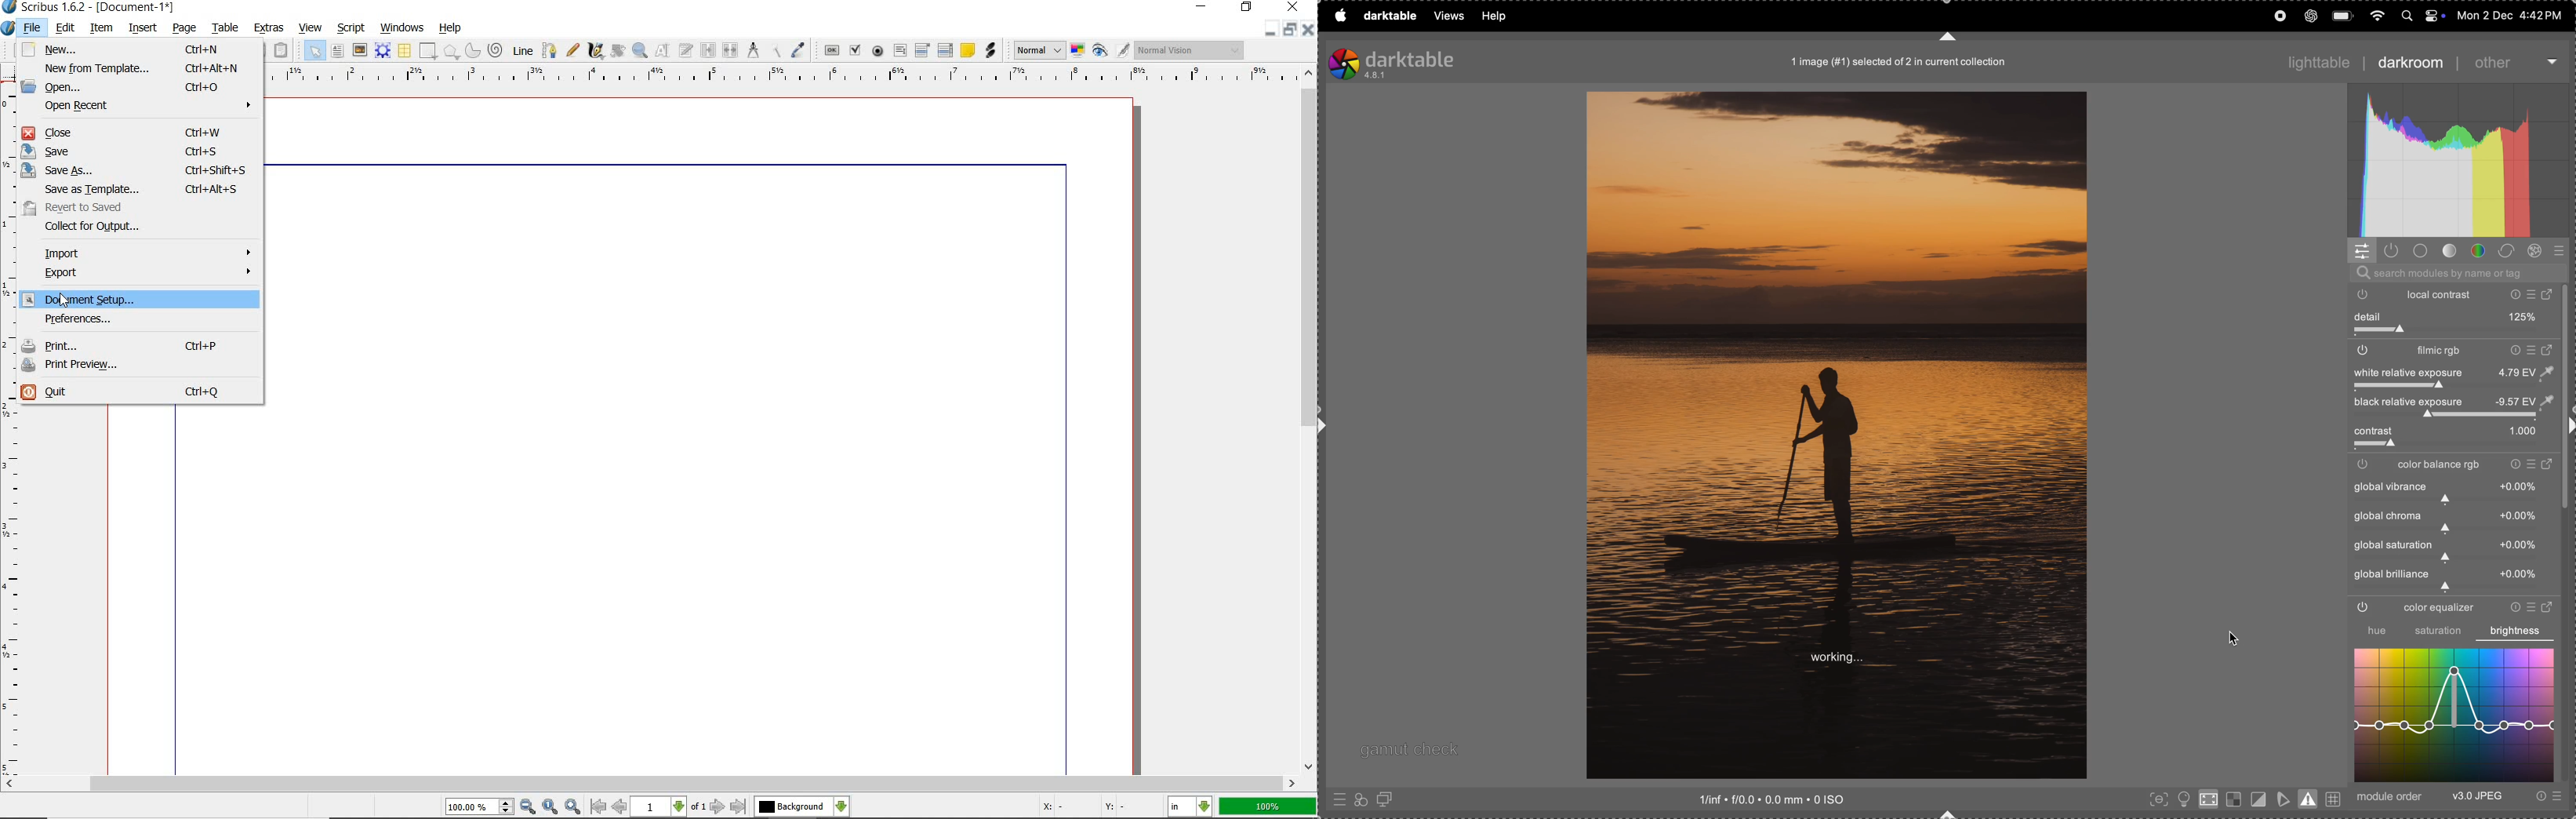 This screenshot has width=2576, height=840. What do you see at coordinates (731, 49) in the screenshot?
I see `unlink text frames` at bounding box center [731, 49].